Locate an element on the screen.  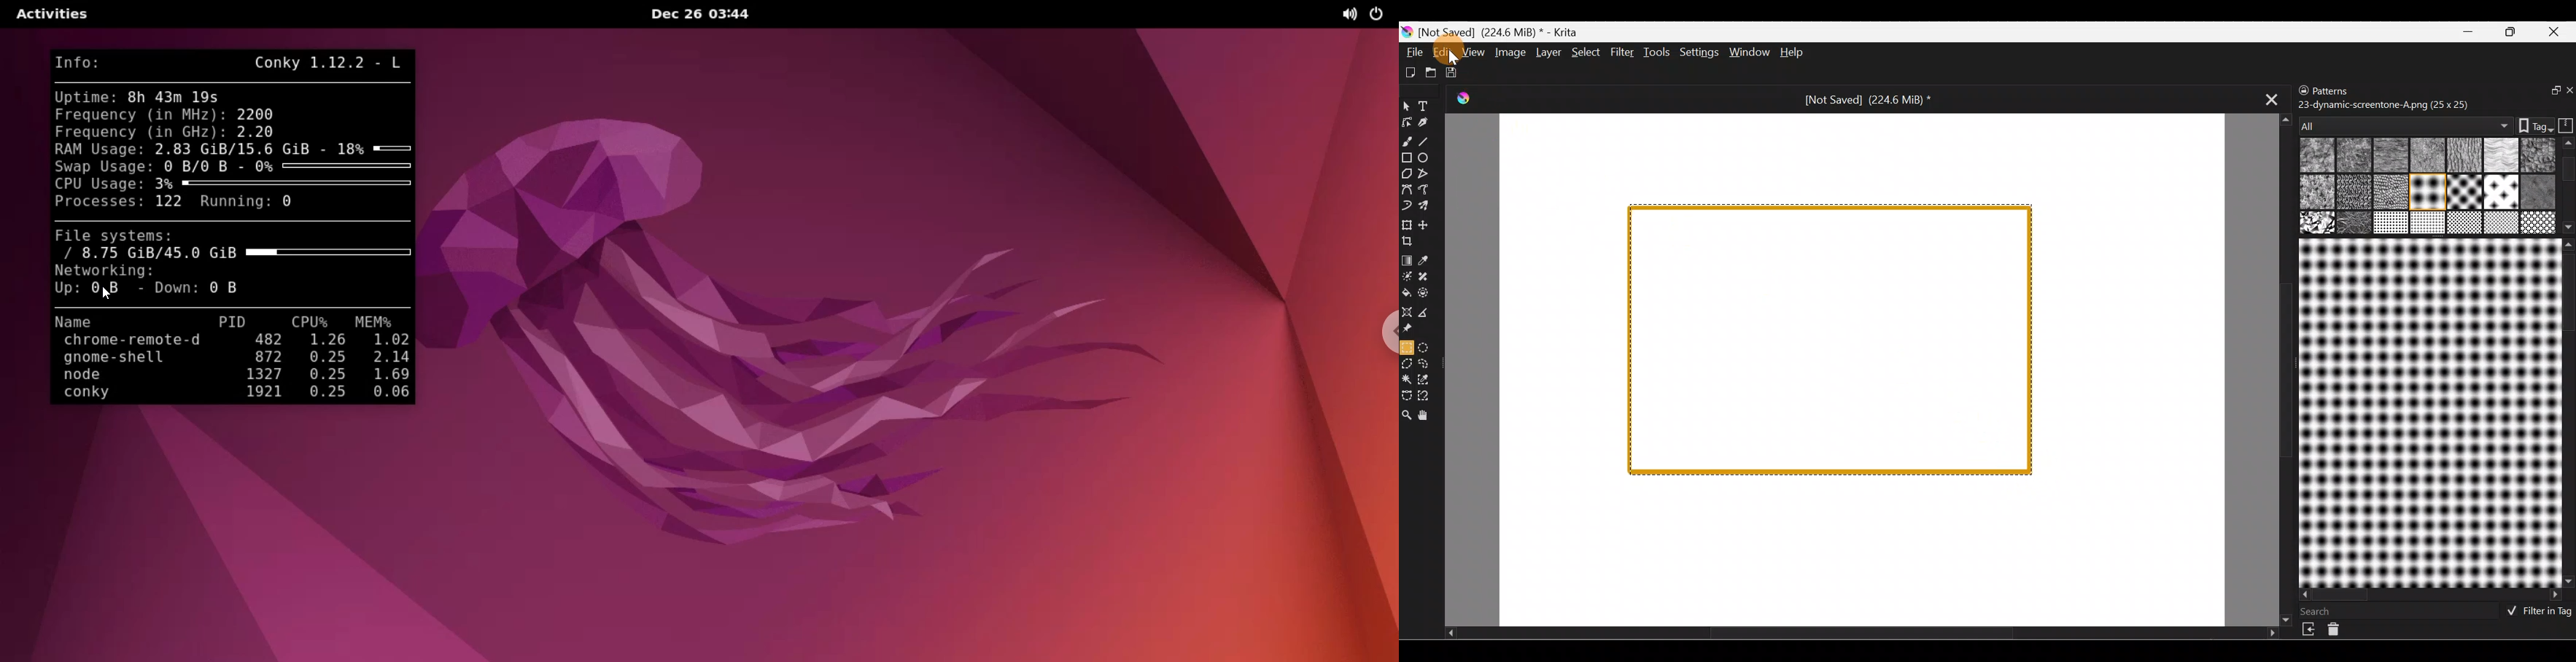
Pan tool is located at coordinates (1429, 416).